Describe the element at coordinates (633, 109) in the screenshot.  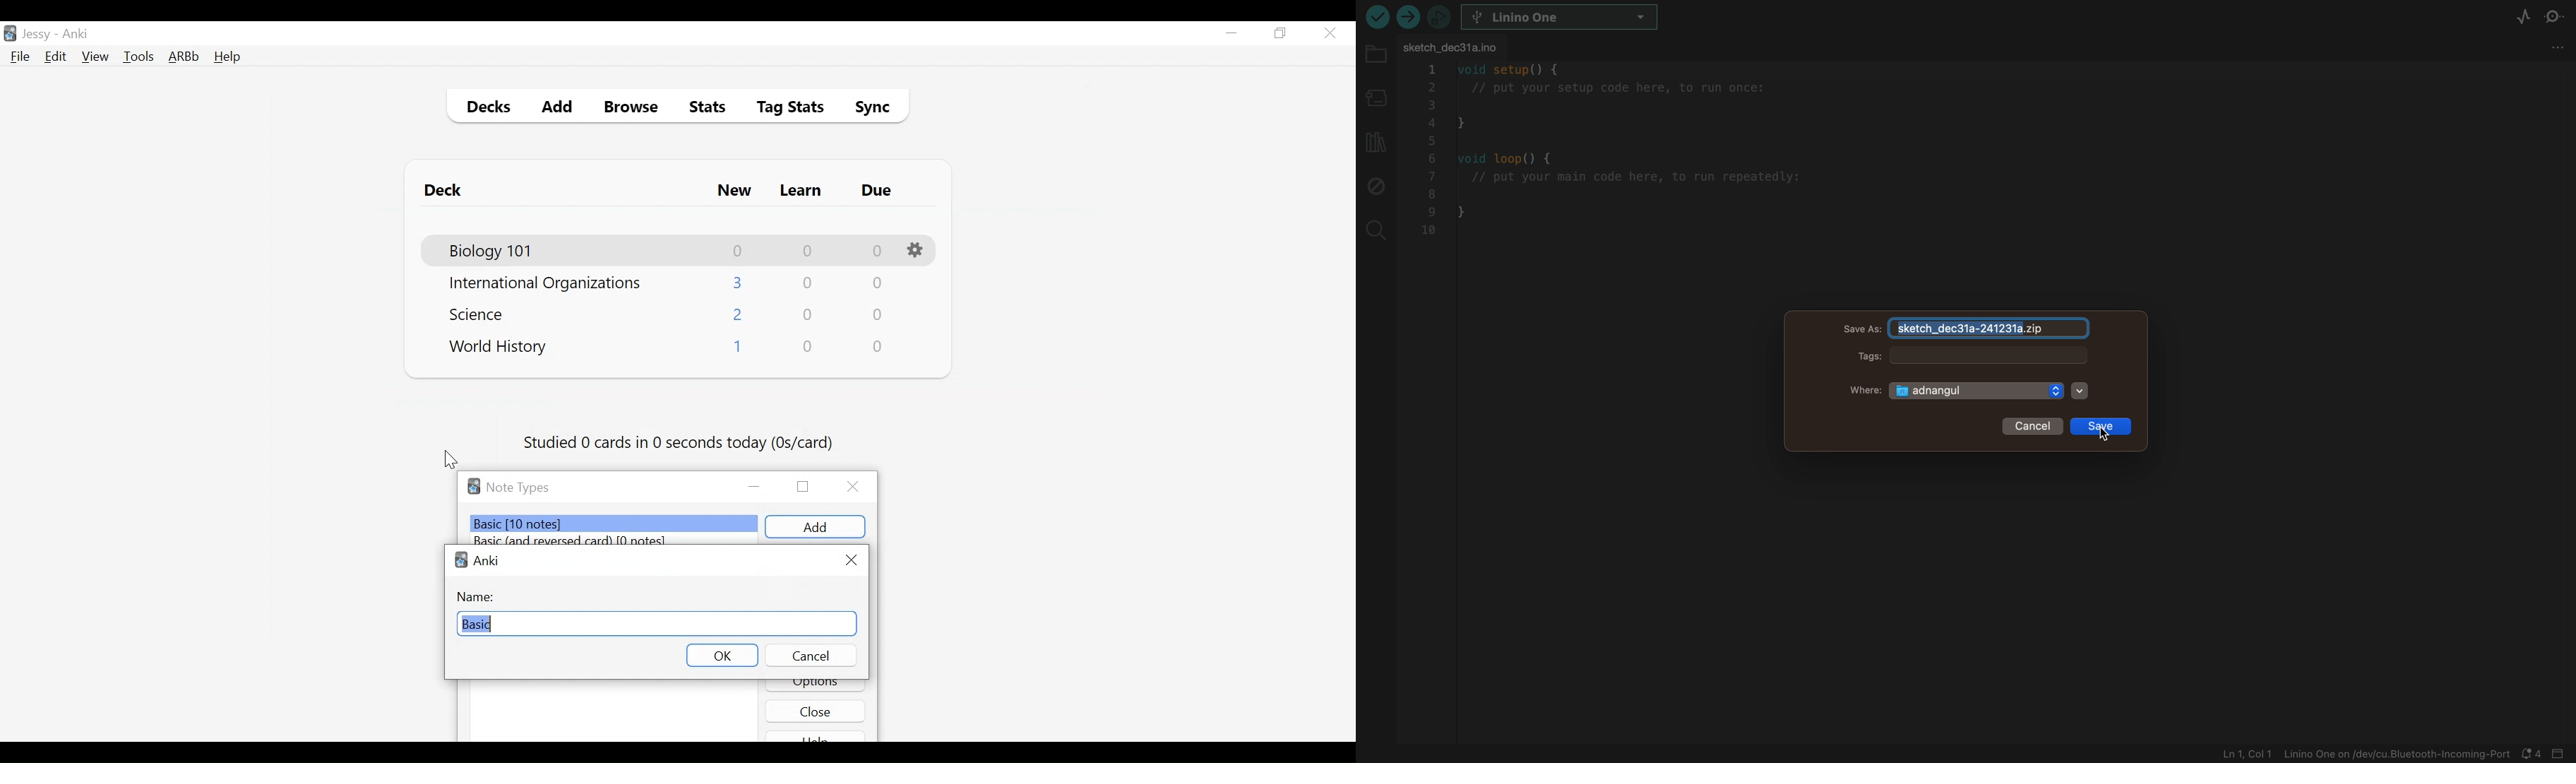
I see `Browse` at that location.